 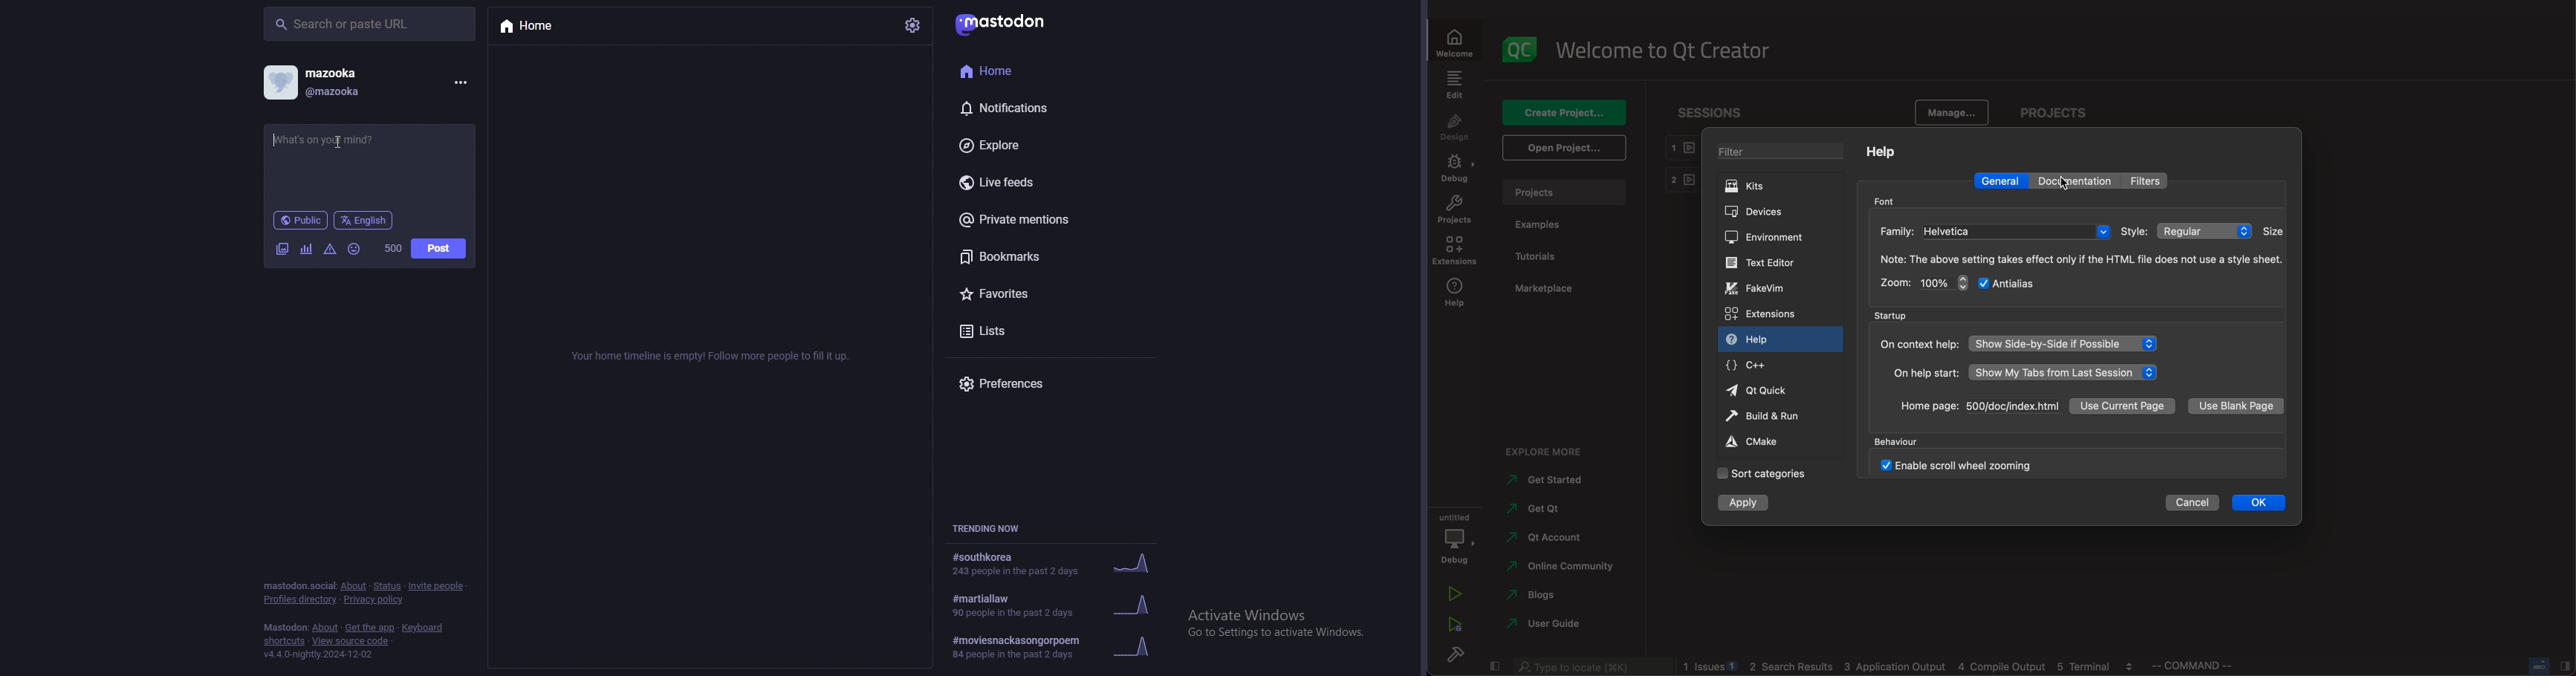 What do you see at coordinates (1955, 113) in the screenshot?
I see `manage` at bounding box center [1955, 113].